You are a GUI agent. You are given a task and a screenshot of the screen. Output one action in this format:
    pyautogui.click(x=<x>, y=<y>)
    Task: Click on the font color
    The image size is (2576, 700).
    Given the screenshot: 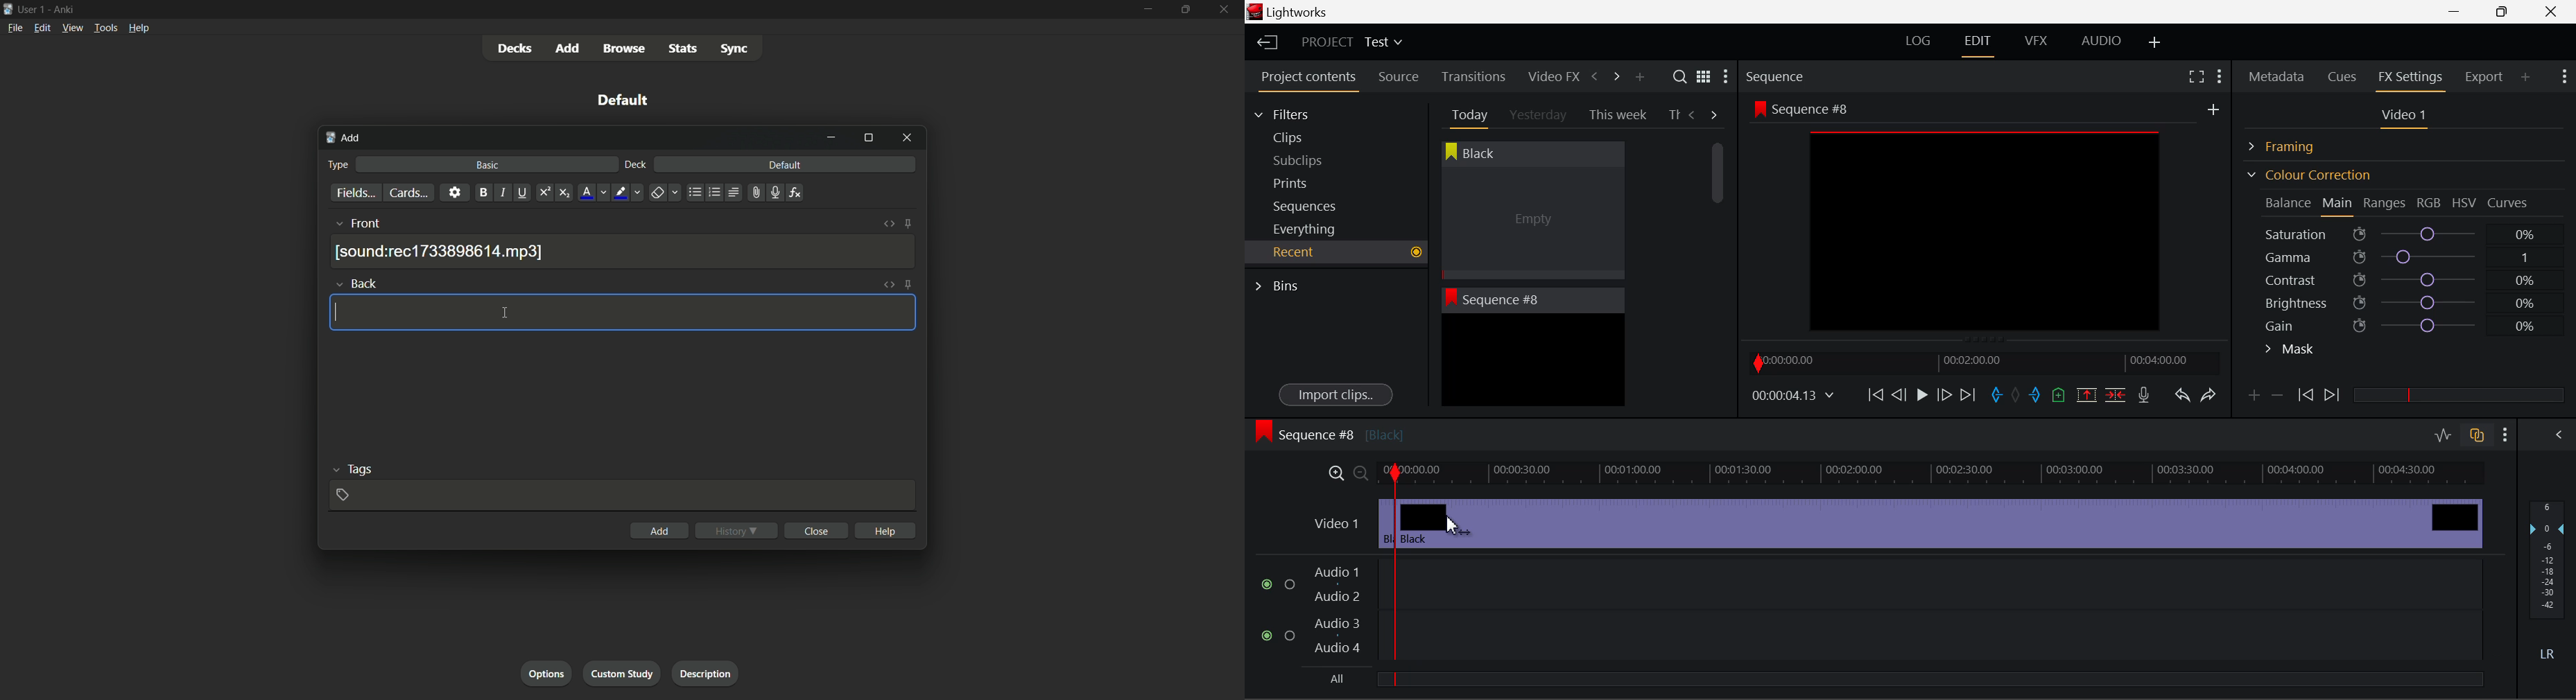 What is the action you would take?
    pyautogui.click(x=586, y=192)
    